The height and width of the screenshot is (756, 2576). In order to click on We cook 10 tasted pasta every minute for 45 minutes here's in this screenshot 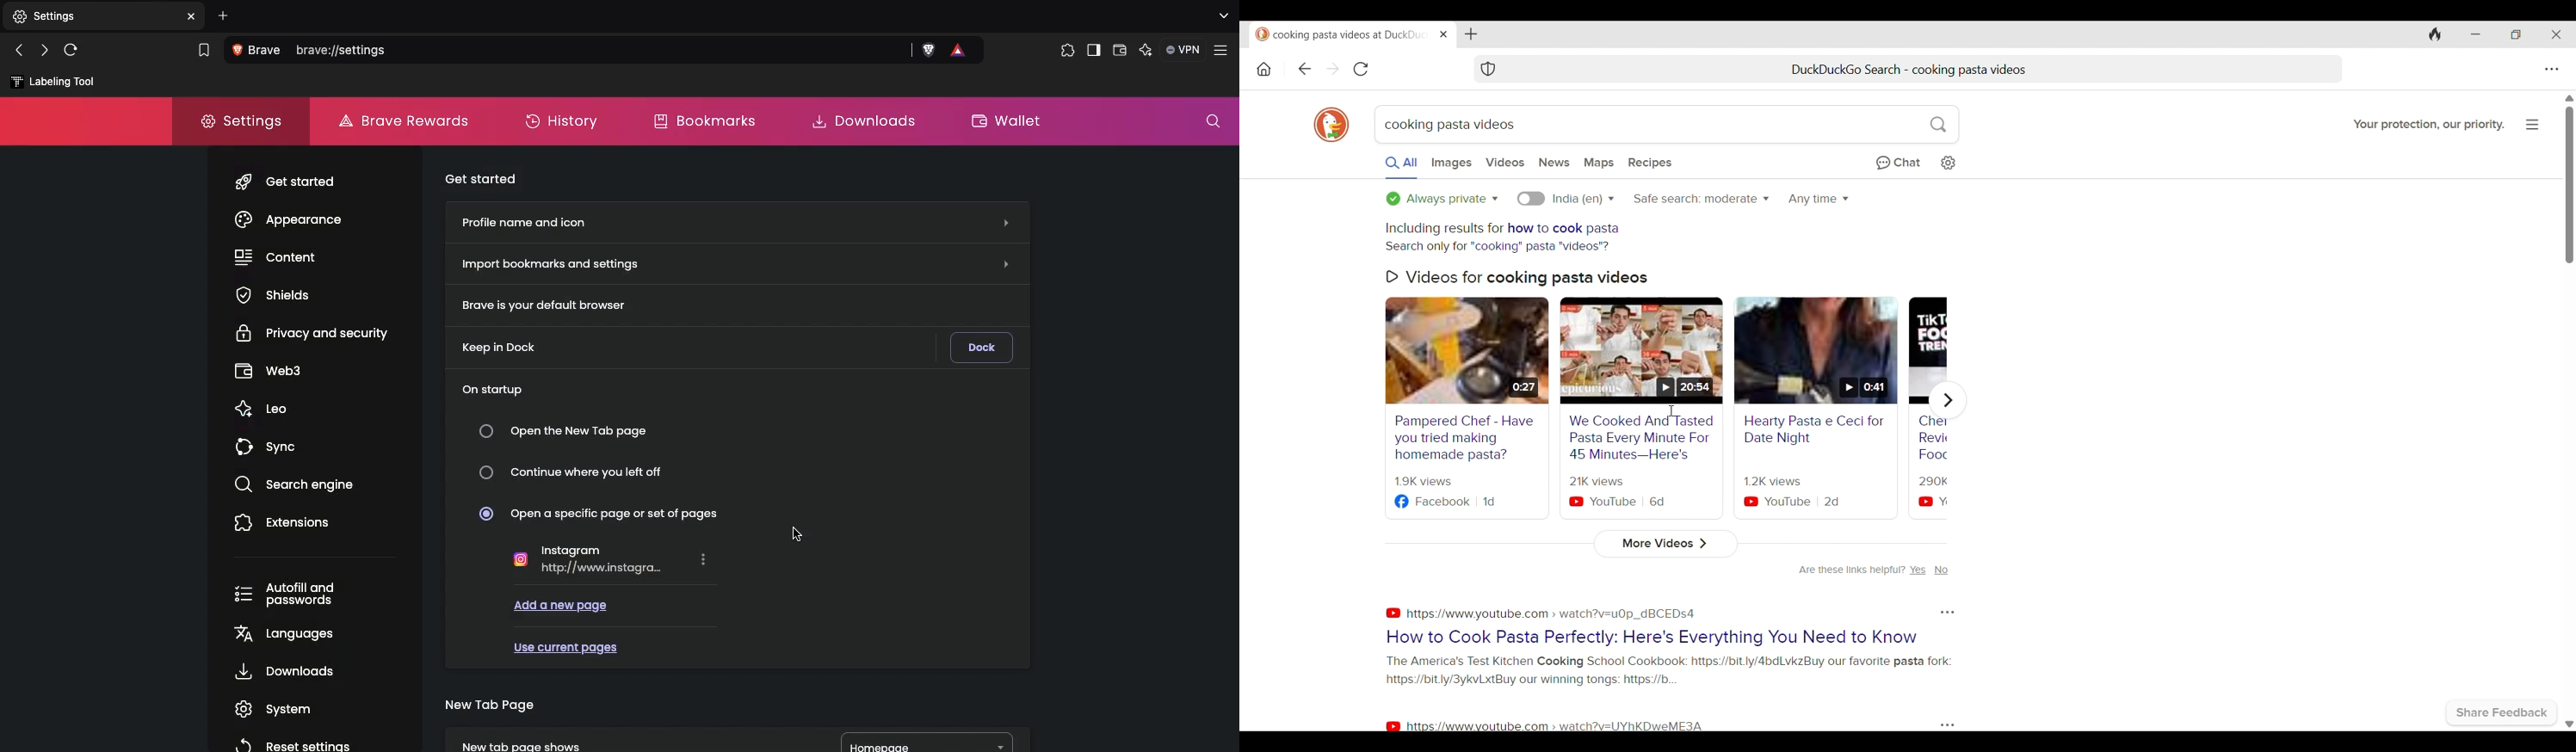, I will do `click(1641, 405)`.